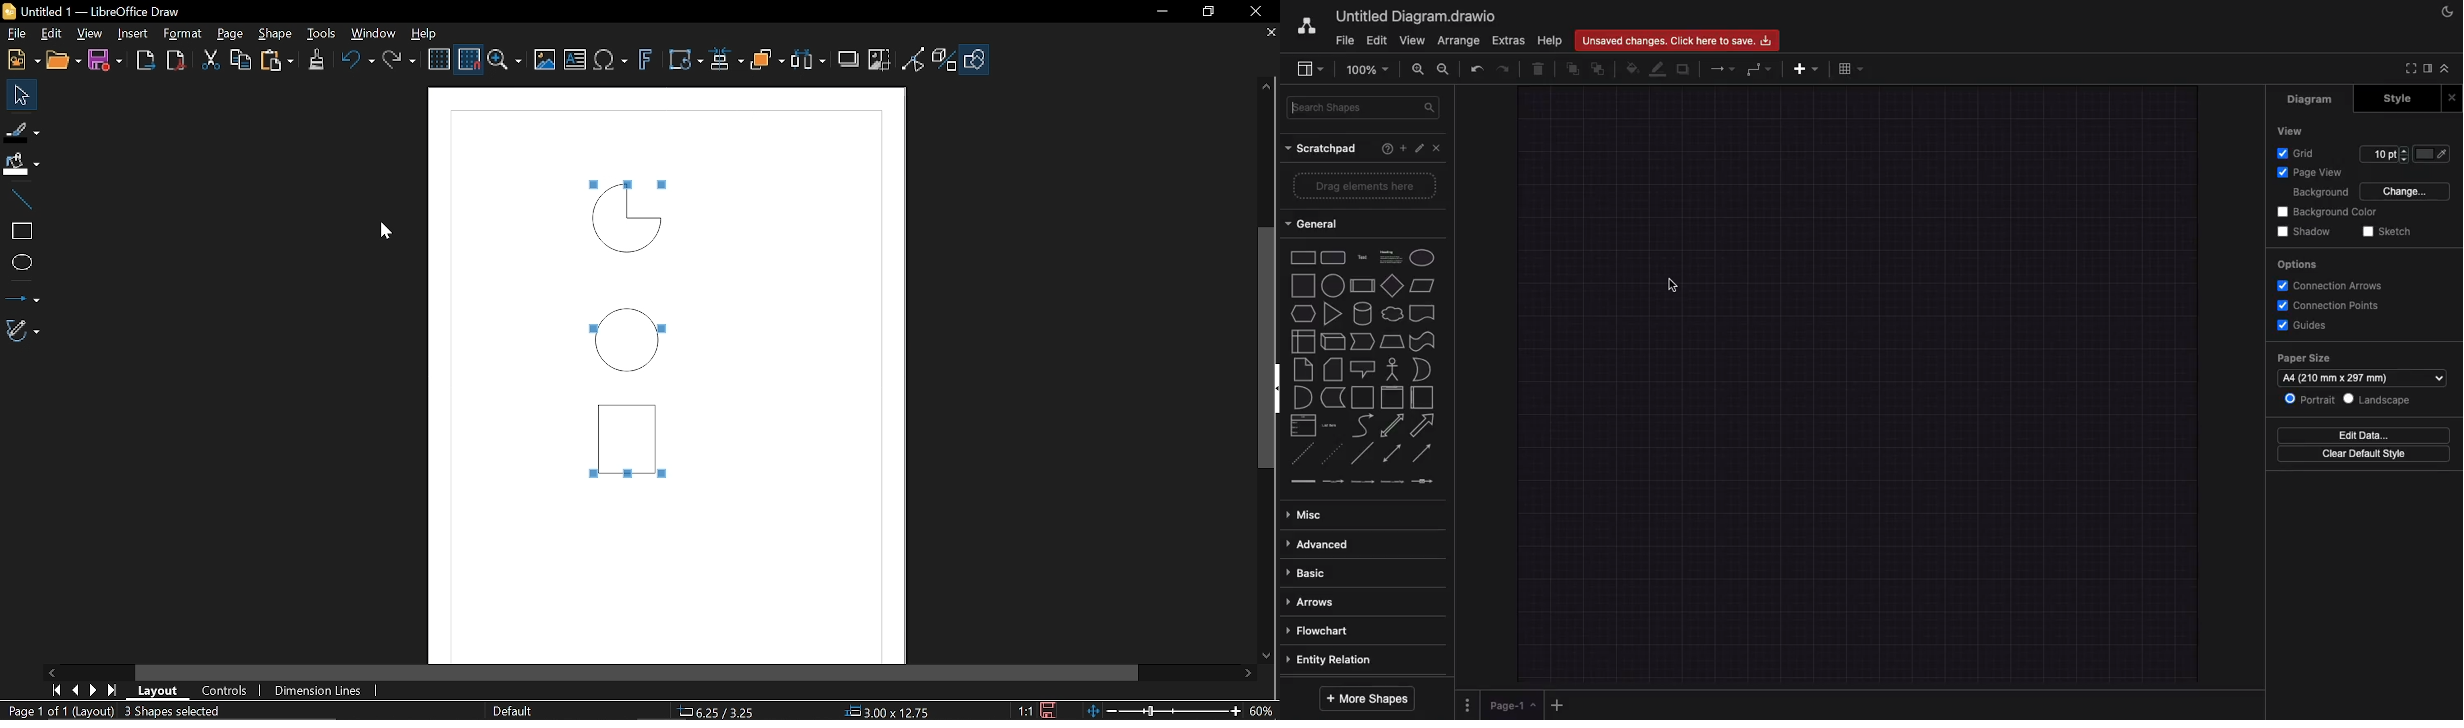  I want to click on Fill line, so click(22, 130).